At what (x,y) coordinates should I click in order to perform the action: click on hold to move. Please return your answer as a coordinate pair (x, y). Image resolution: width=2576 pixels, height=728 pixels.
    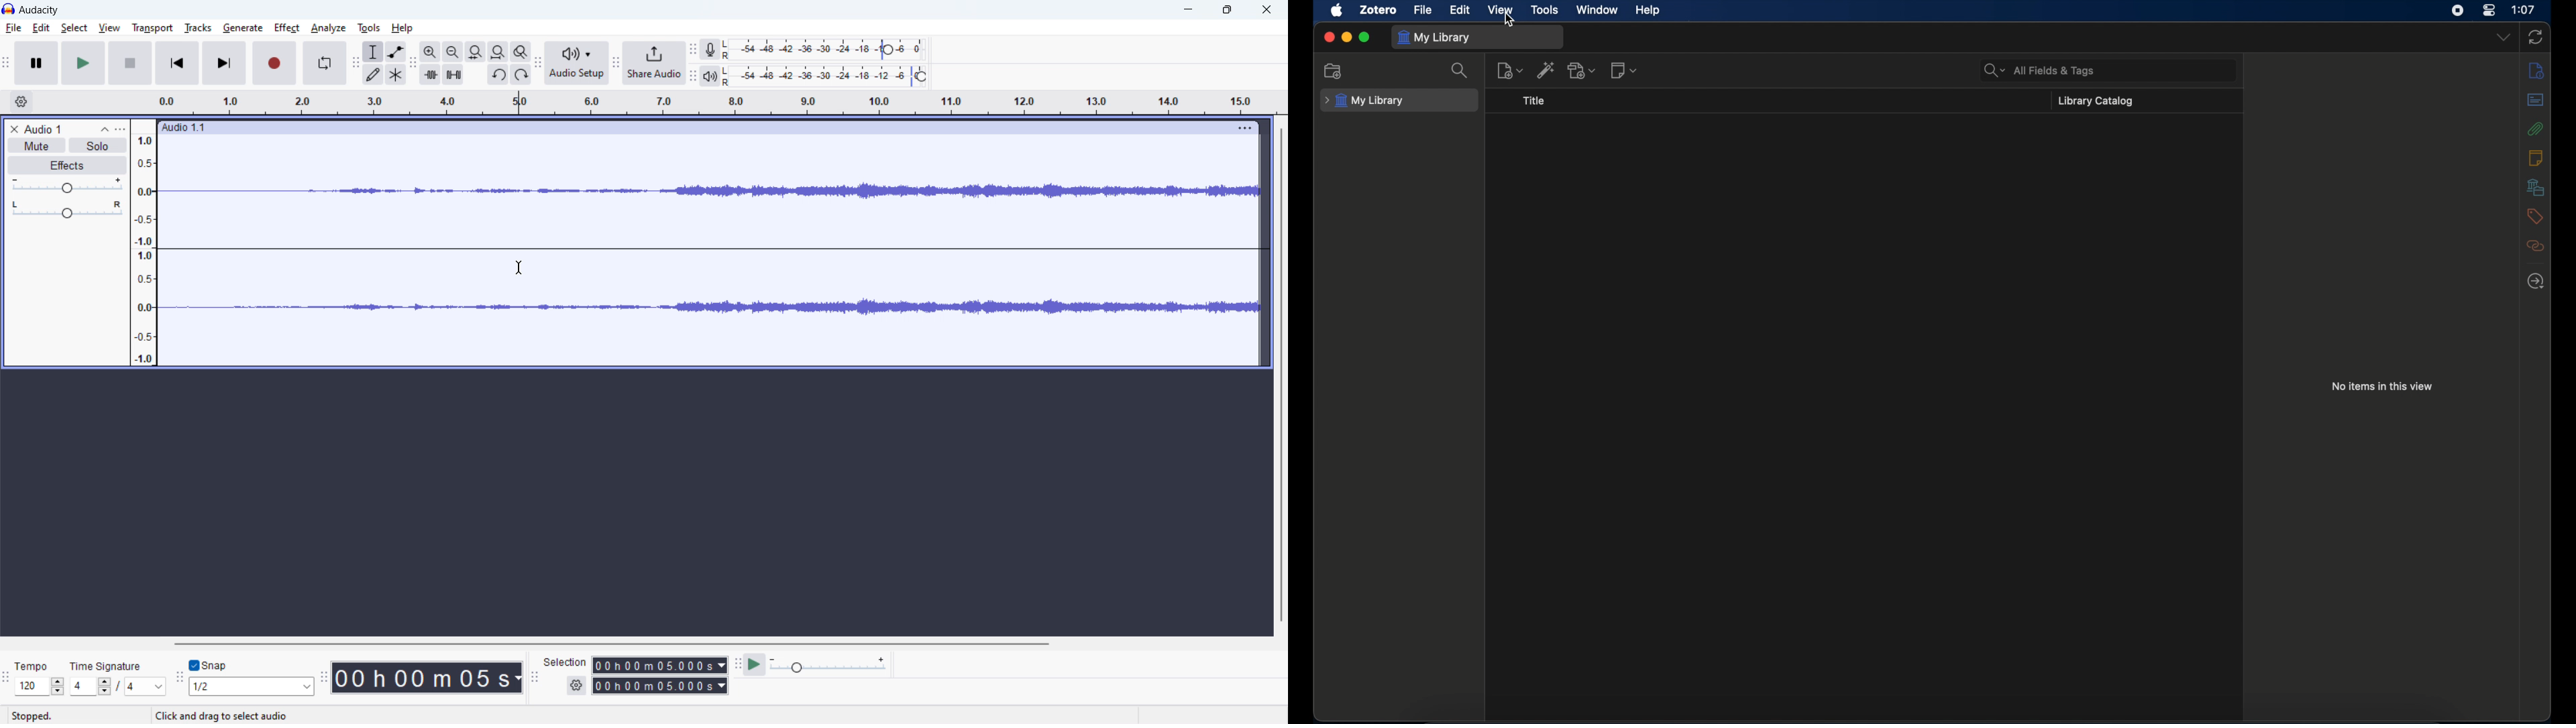
    Looking at the image, I should click on (694, 127).